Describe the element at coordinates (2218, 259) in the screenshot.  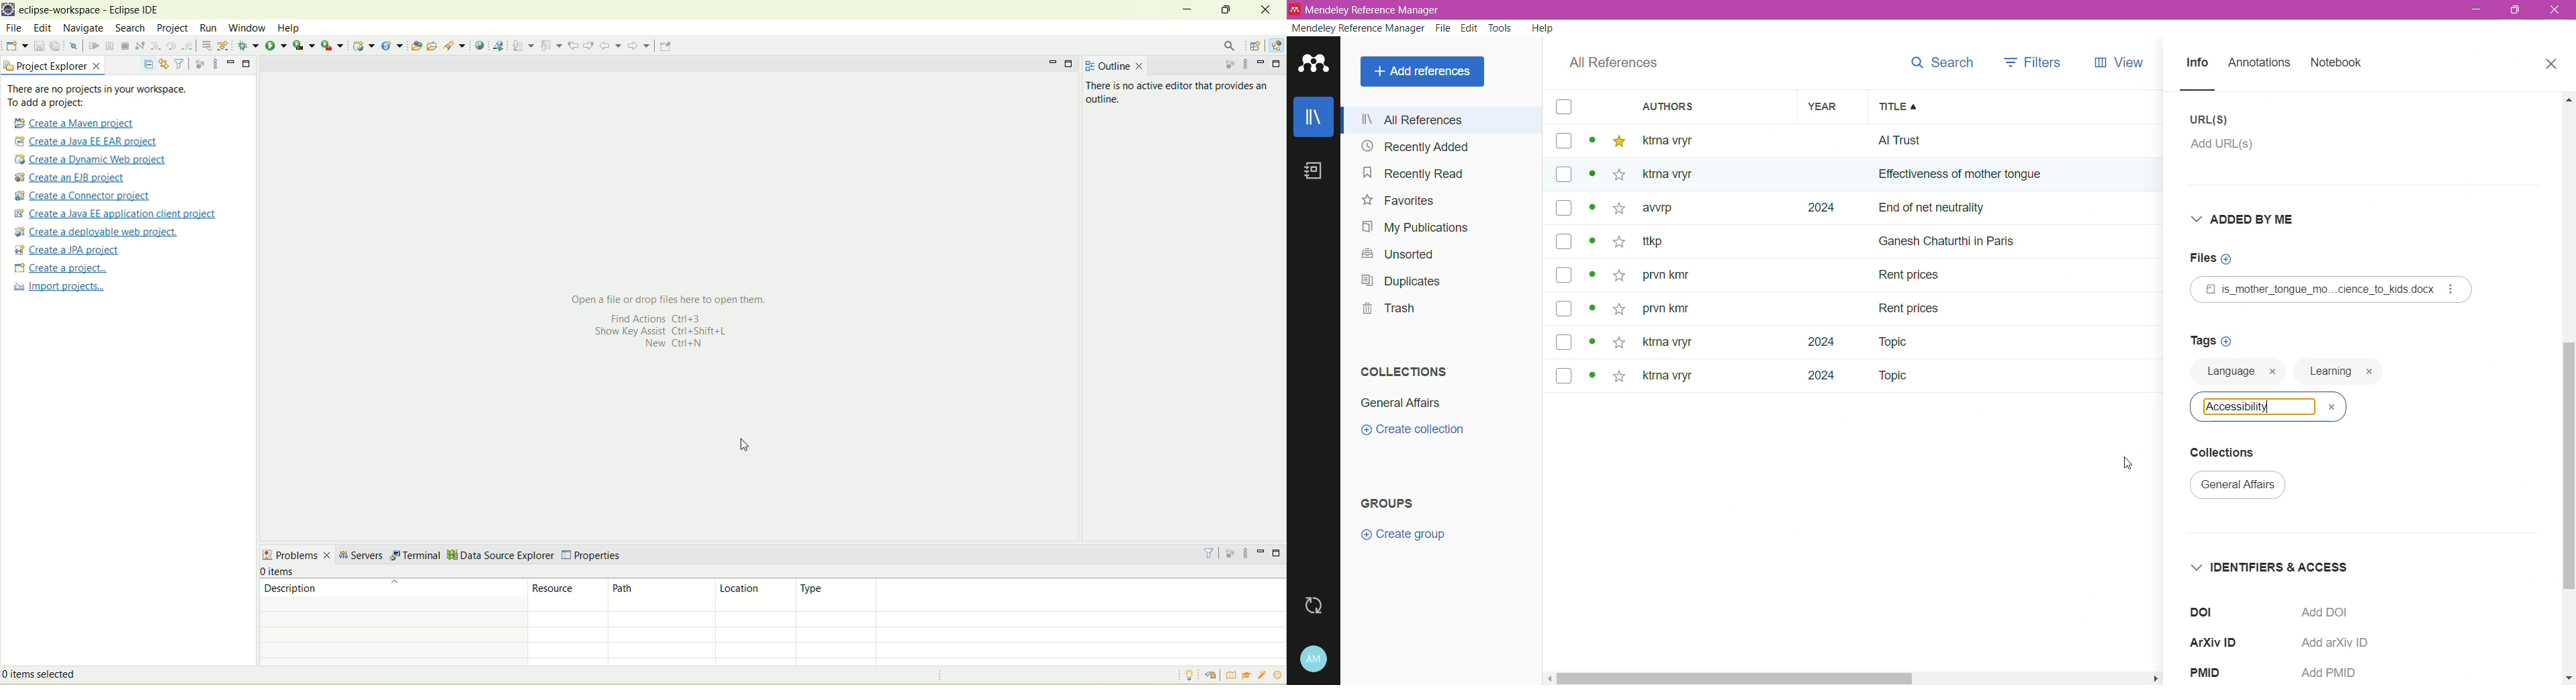
I see `Click to add Files` at that location.